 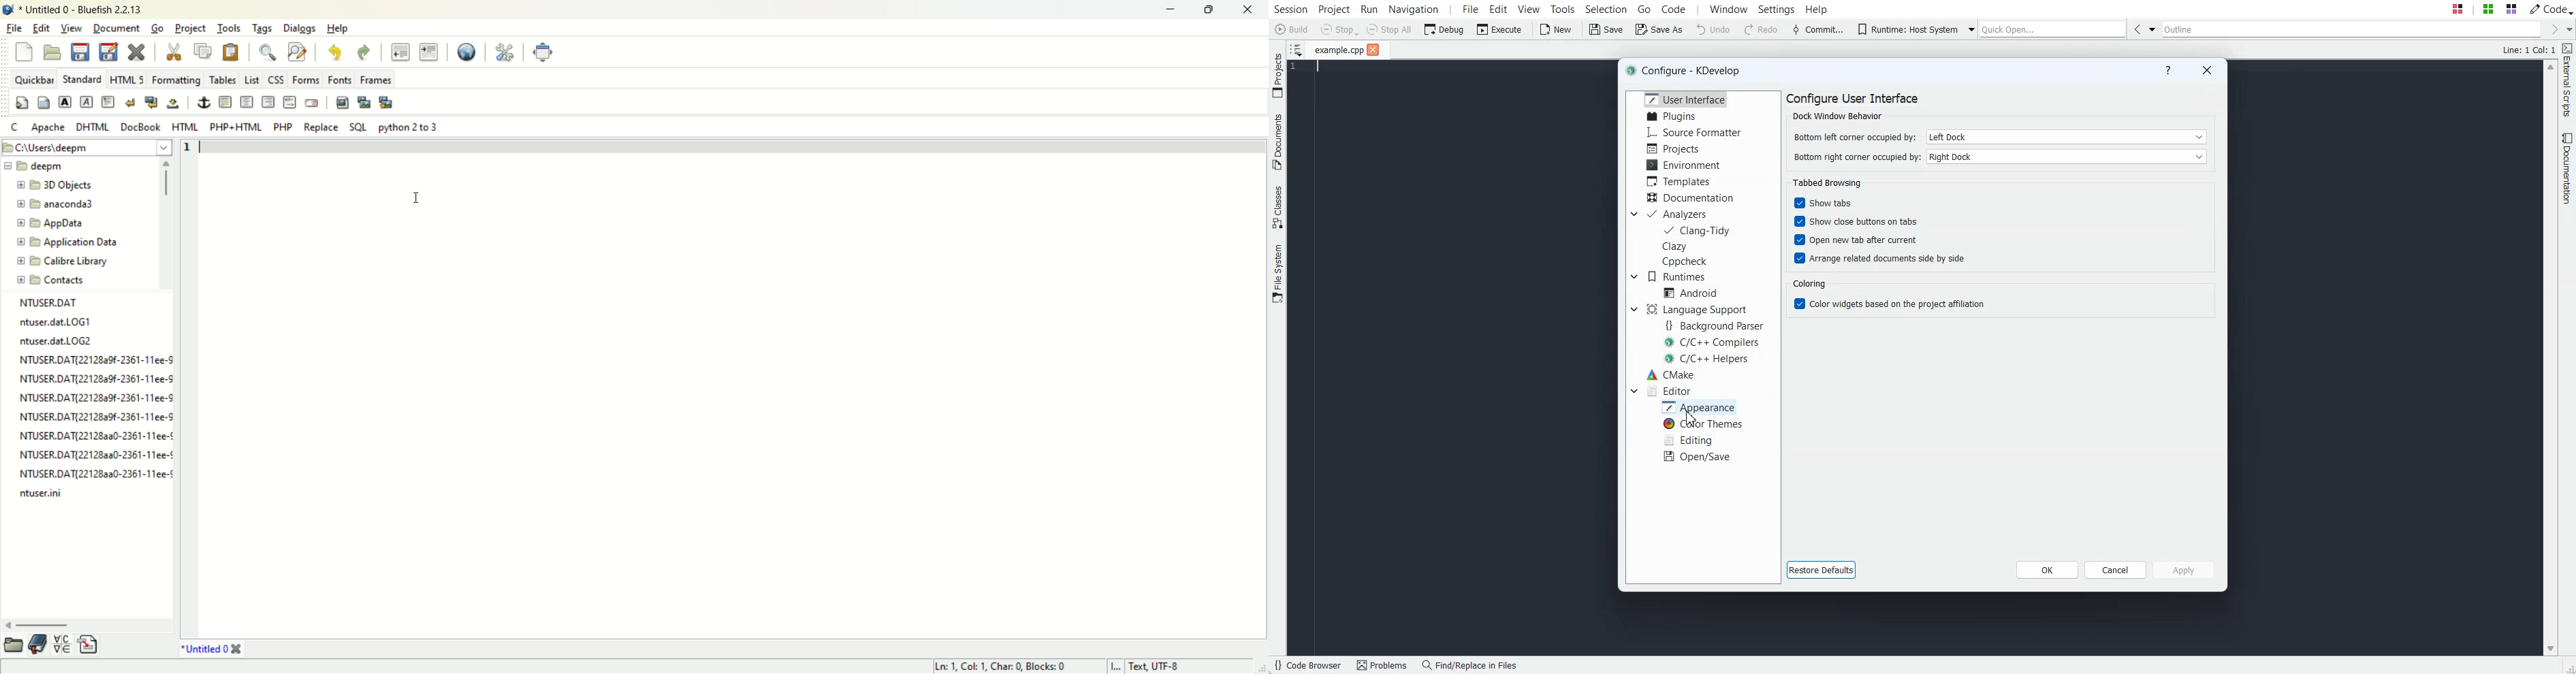 What do you see at coordinates (1277, 274) in the screenshot?
I see `File System` at bounding box center [1277, 274].